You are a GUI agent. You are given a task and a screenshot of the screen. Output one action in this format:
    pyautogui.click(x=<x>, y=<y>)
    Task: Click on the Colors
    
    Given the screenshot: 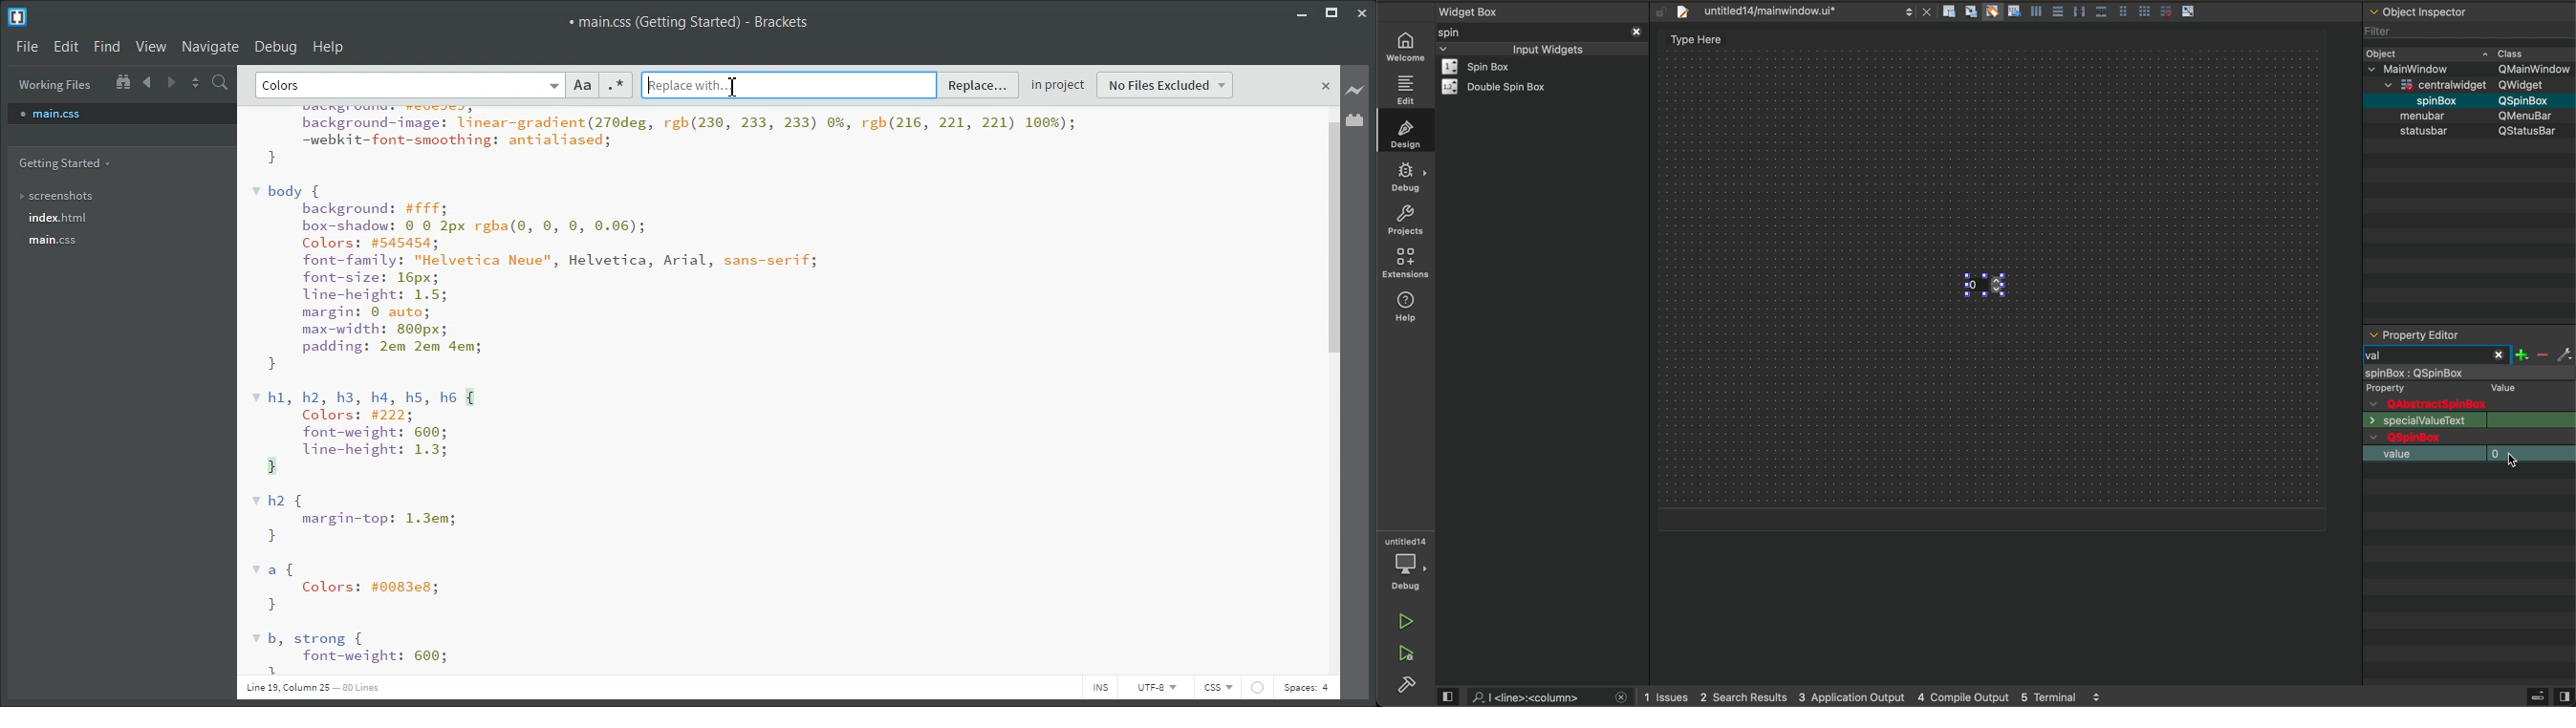 What is the action you would take?
    pyautogui.click(x=285, y=86)
    